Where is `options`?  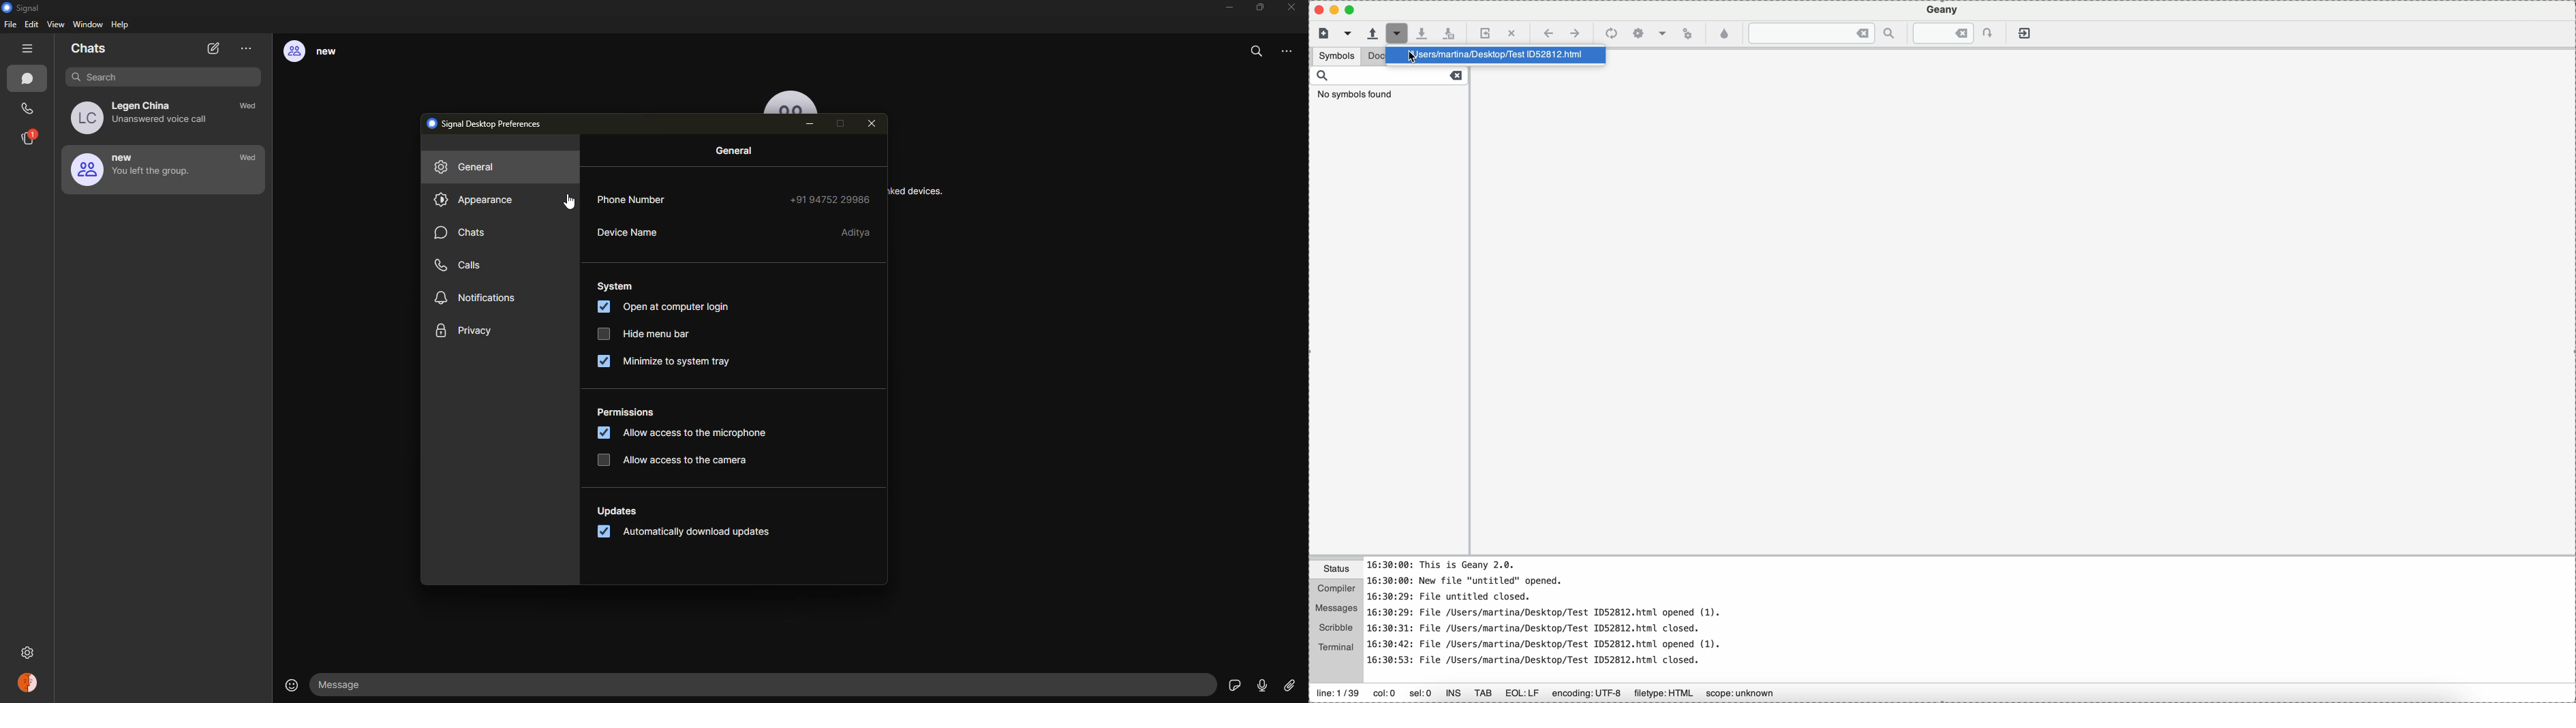
options is located at coordinates (1293, 56).